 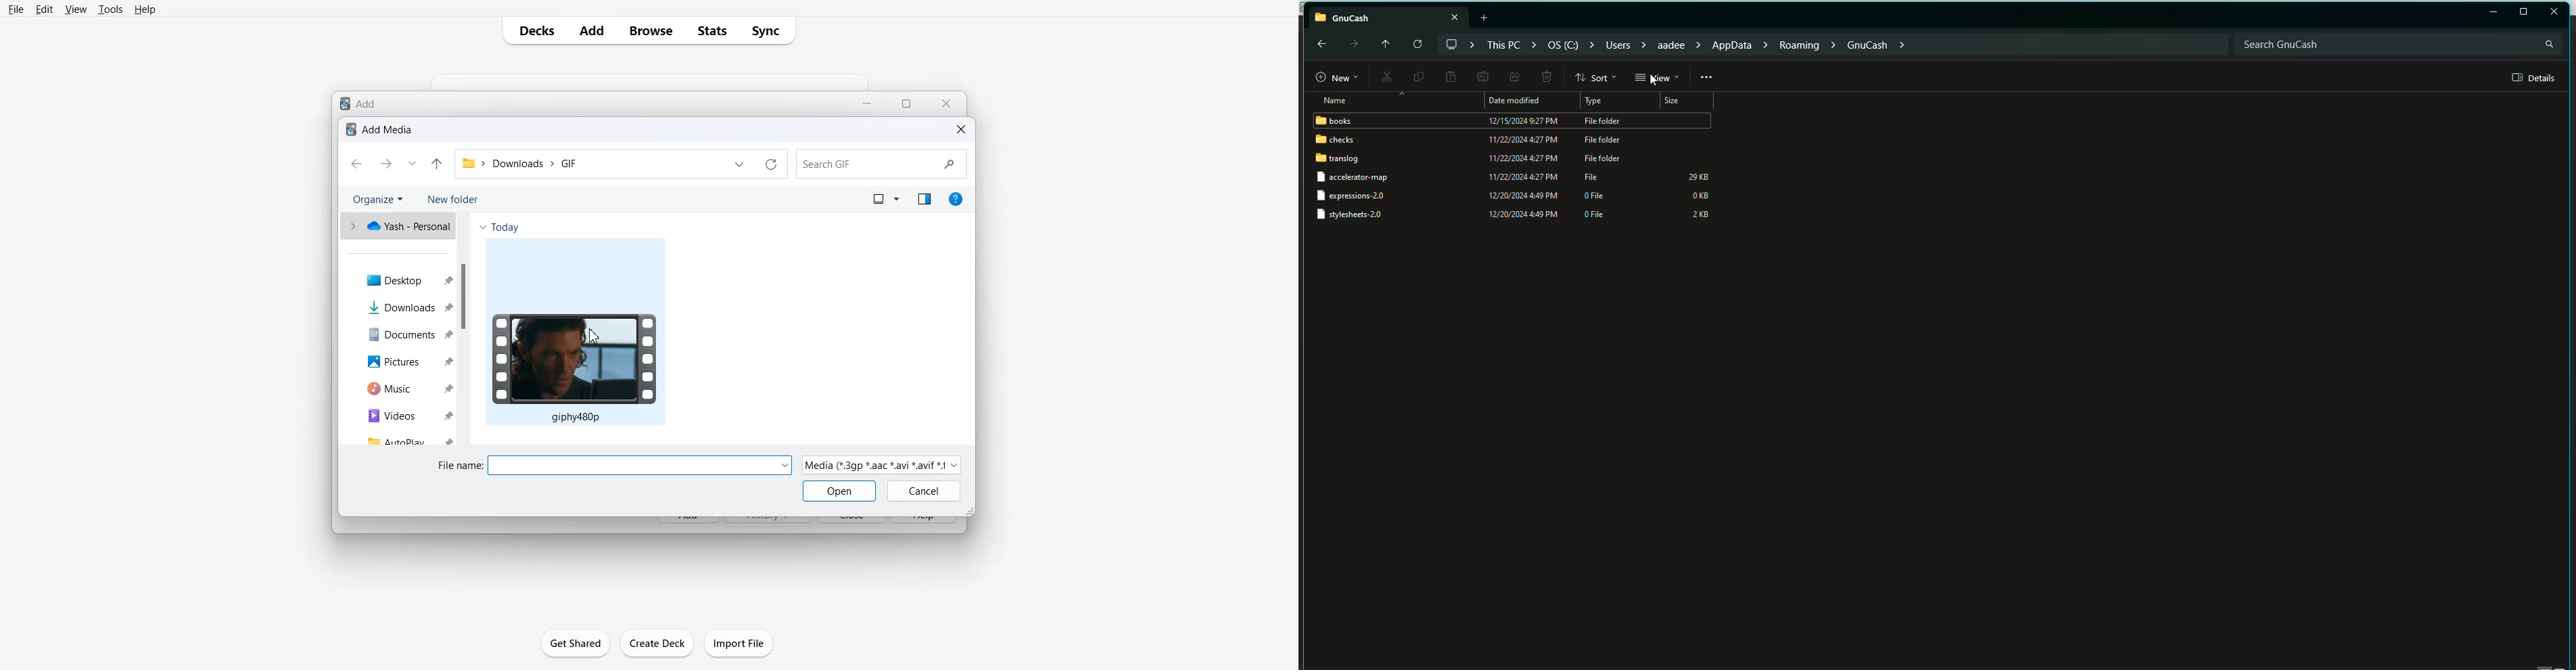 I want to click on Date Modified, so click(x=1517, y=101).